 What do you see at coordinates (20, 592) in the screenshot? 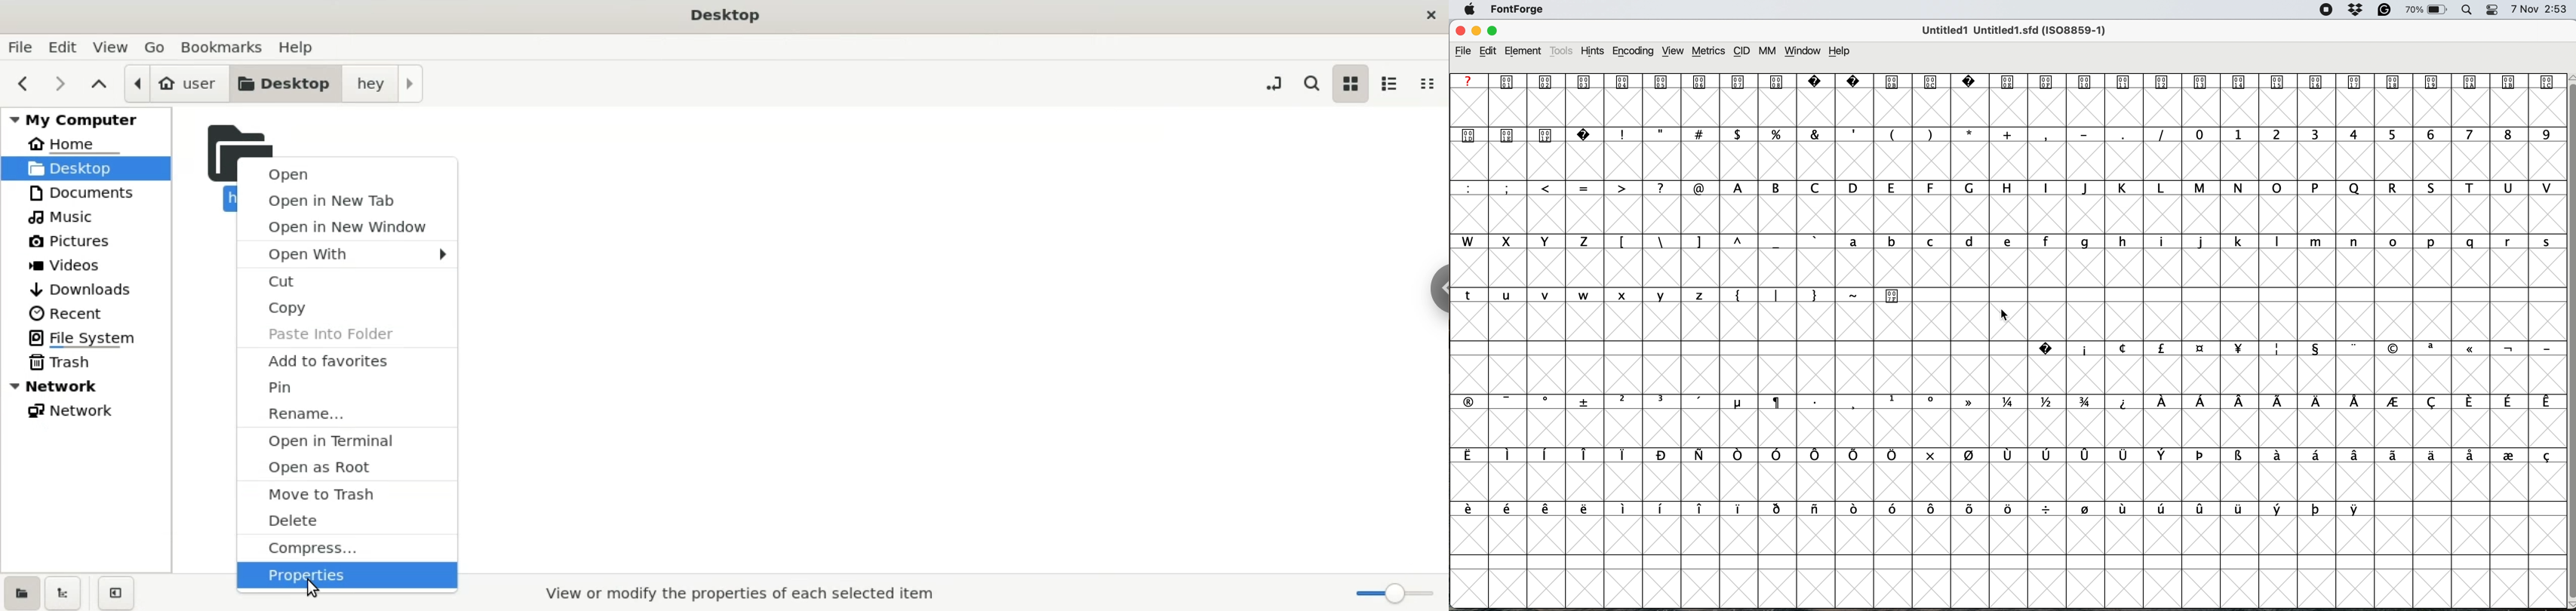
I see `show places` at bounding box center [20, 592].